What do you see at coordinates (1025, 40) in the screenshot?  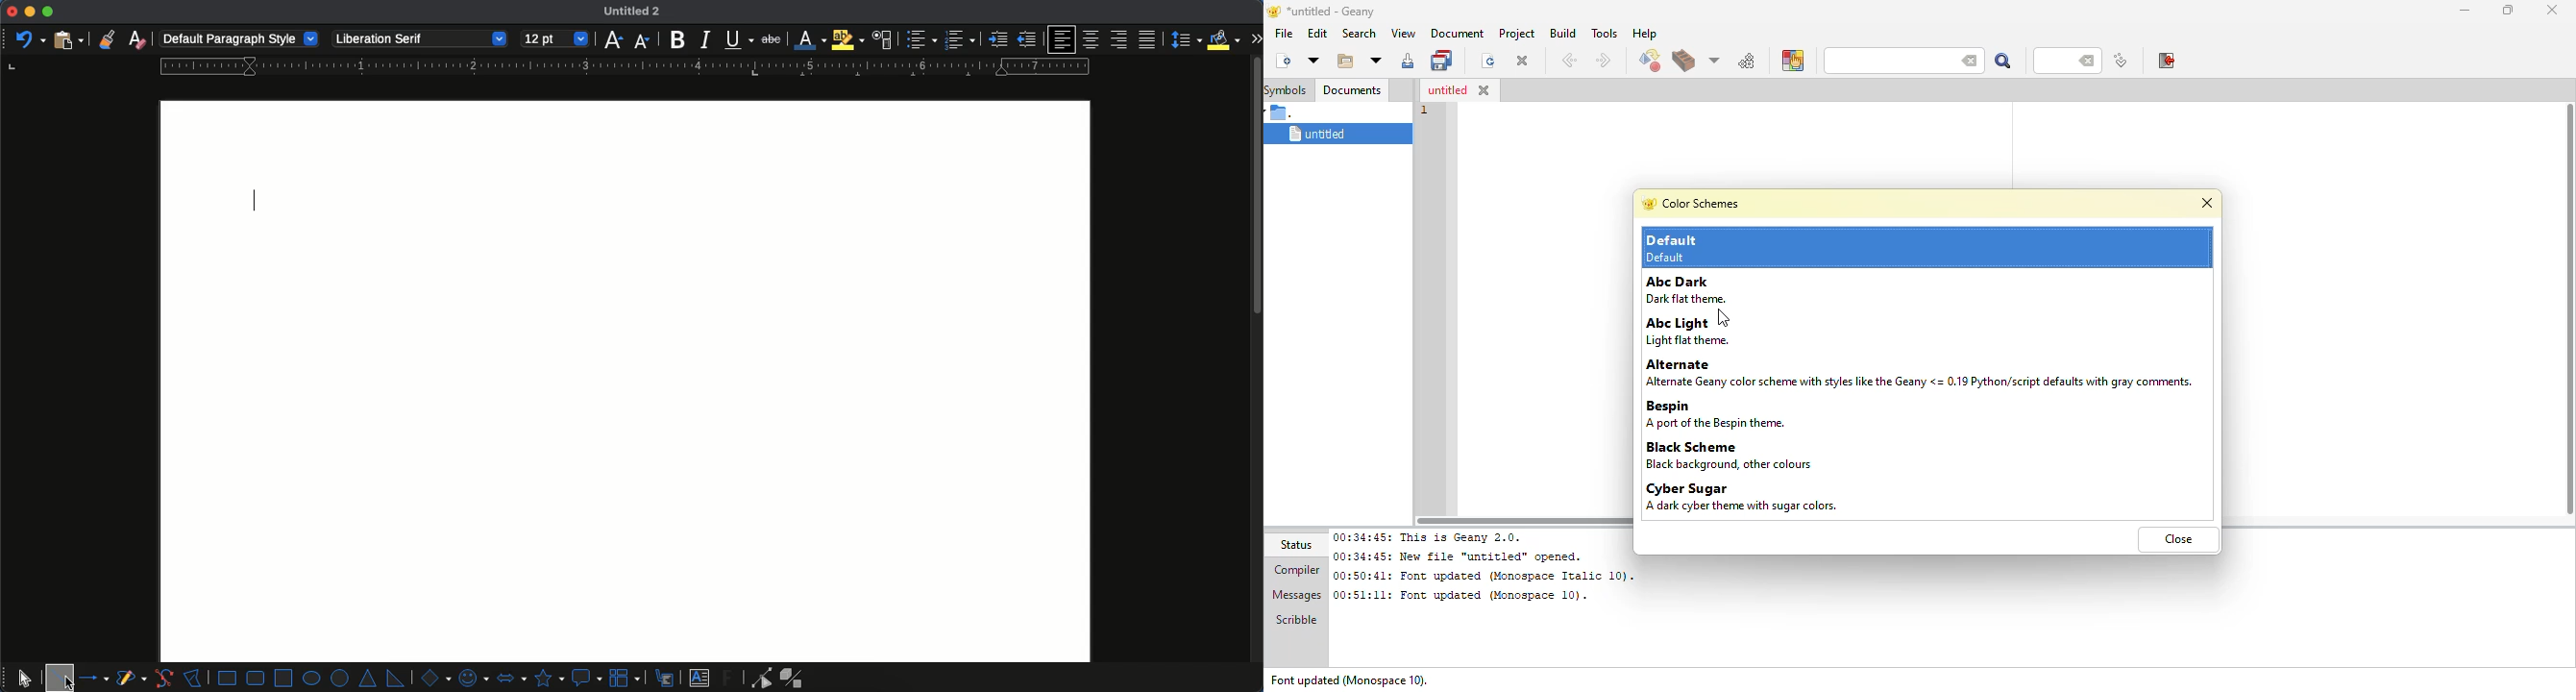 I see `unident` at bounding box center [1025, 40].